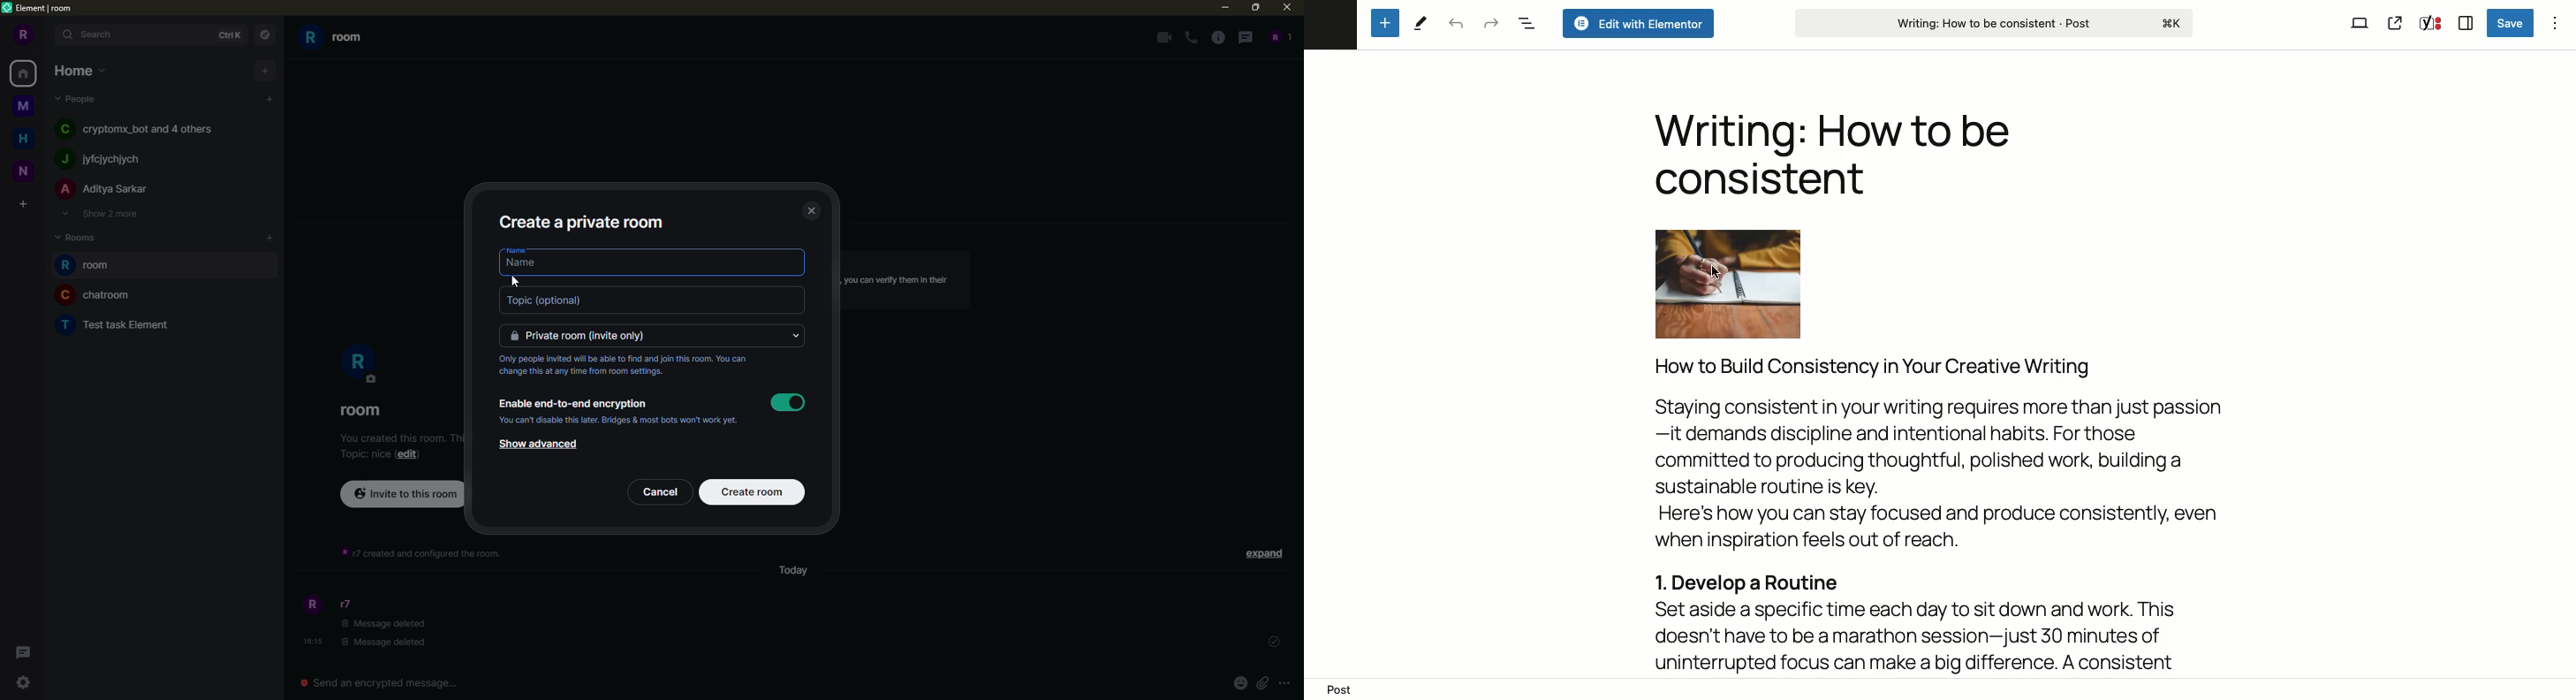  Describe the element at coordinates (1996, 24) in the screenshot. I see `Writing: How to be consistent - Post ` at that location.